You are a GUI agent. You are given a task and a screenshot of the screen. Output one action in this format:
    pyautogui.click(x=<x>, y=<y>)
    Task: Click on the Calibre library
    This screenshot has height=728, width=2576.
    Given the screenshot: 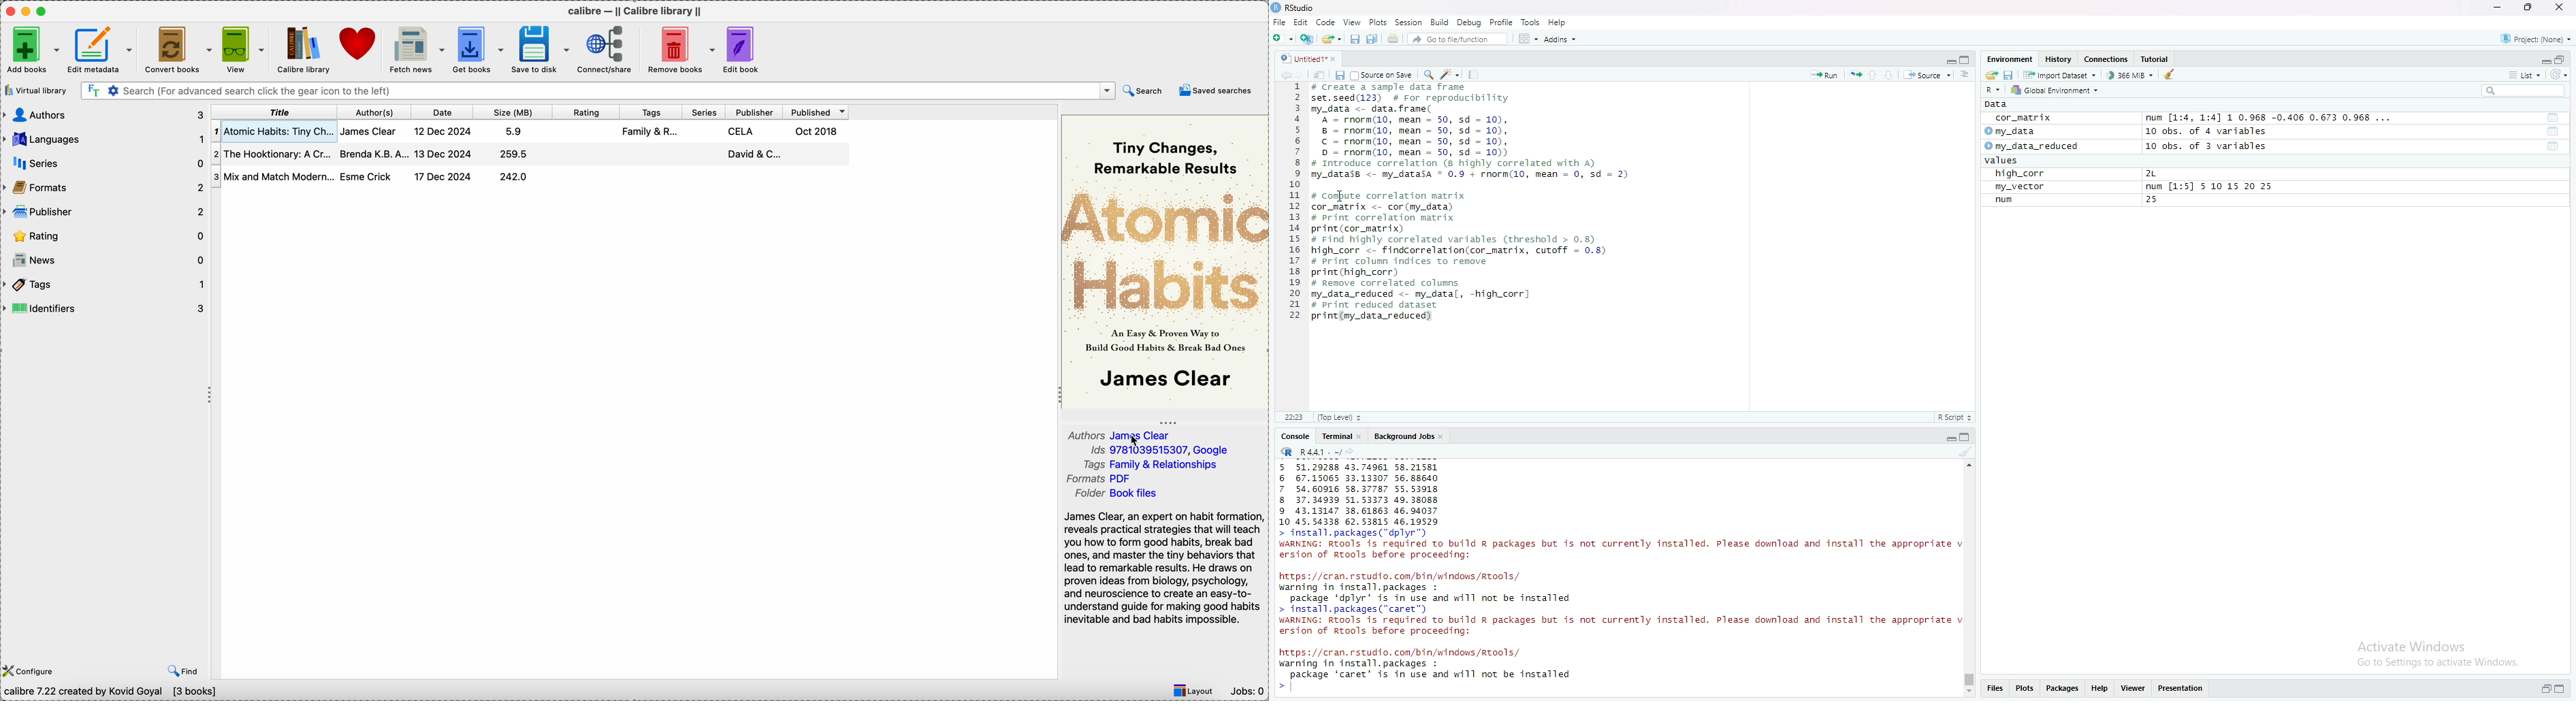 What is the action you would take?
    pyautogui.click(x=304, y=50)
    